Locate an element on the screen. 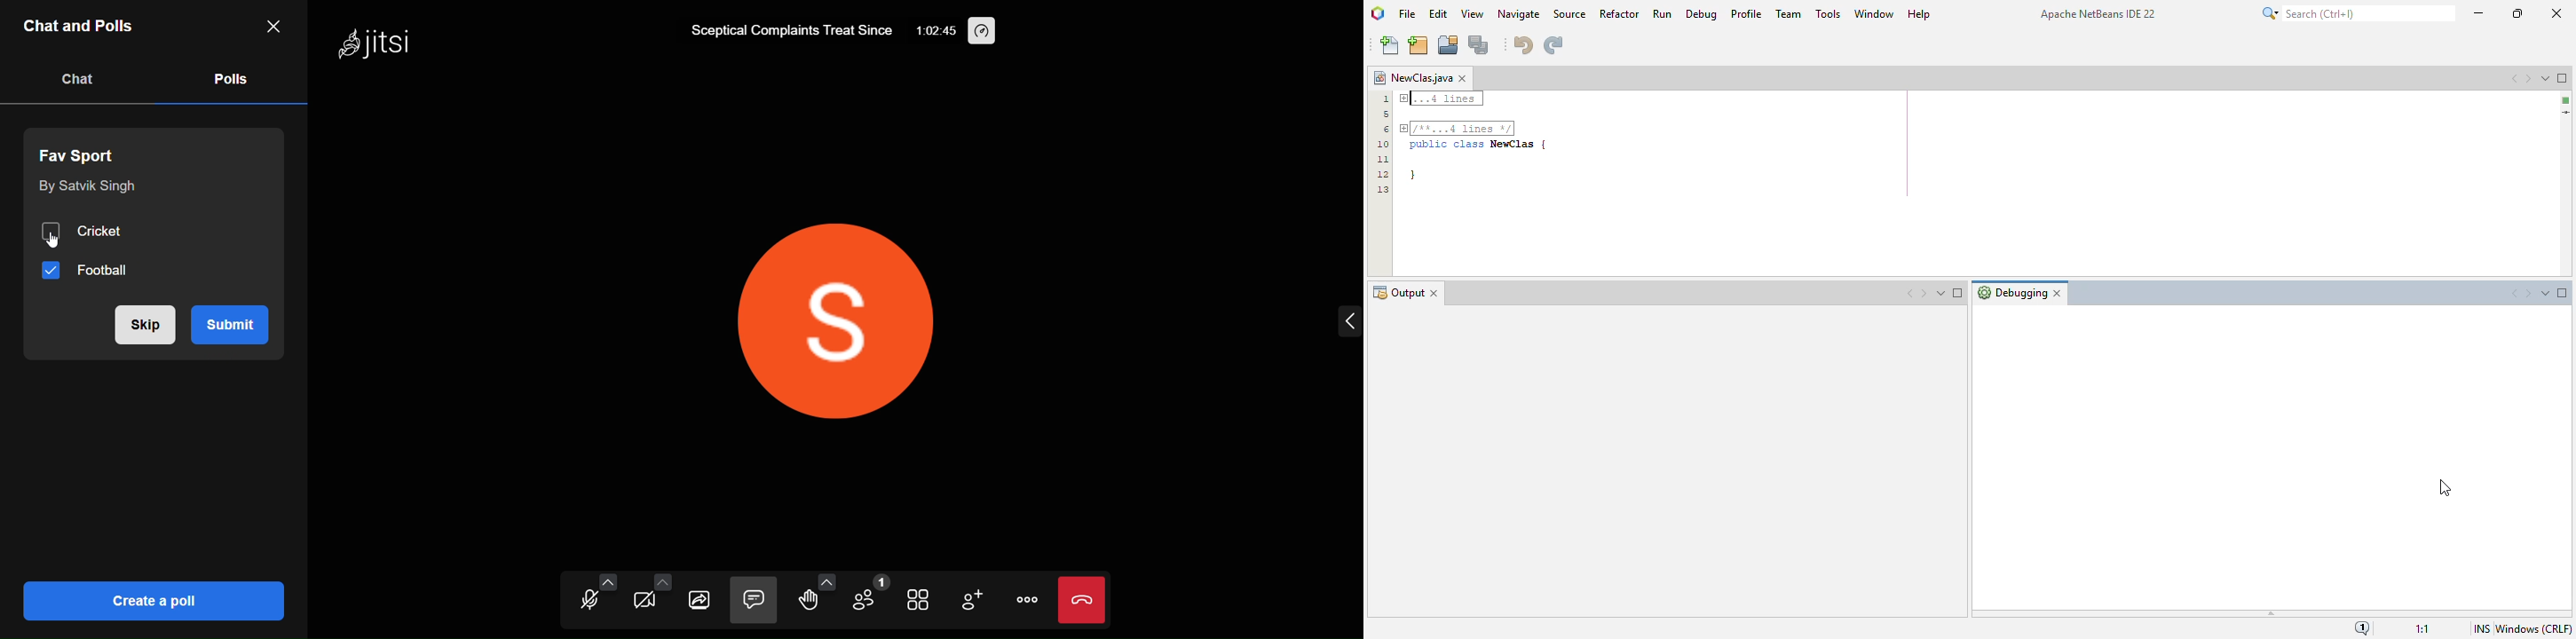  cursor is located at coordinates (47, 240).